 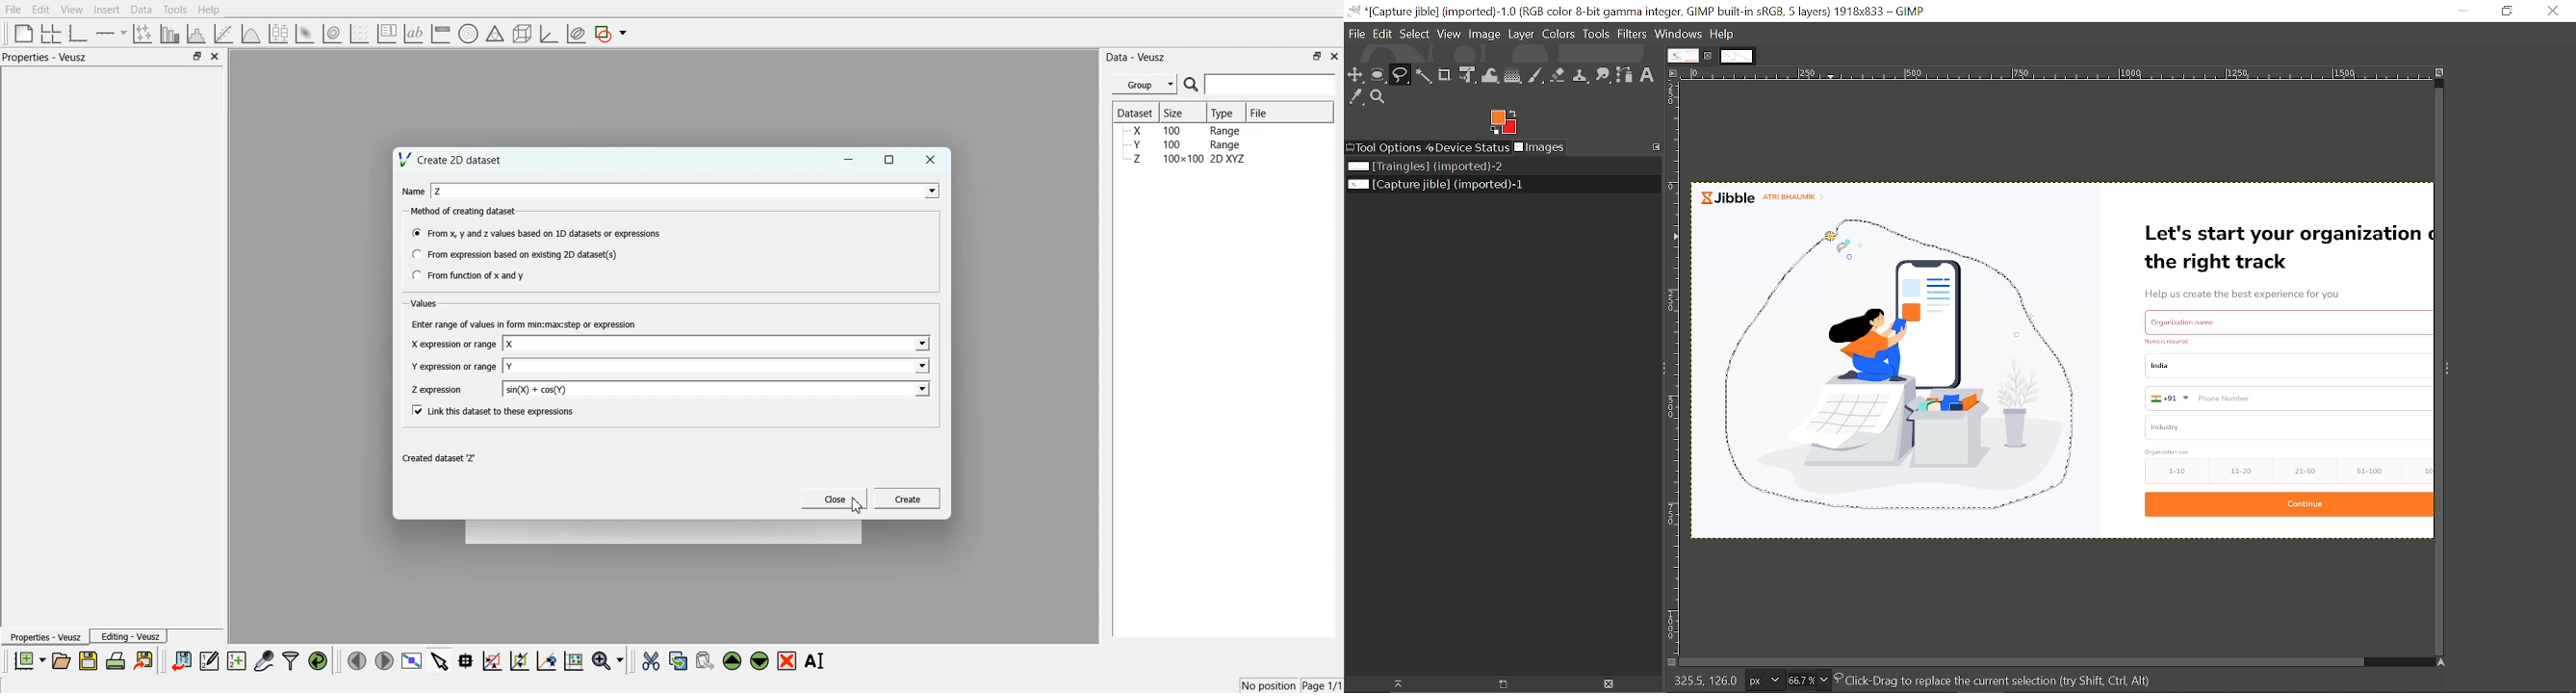 I want to click on Color picker tool, so click(x=1355, y=97).